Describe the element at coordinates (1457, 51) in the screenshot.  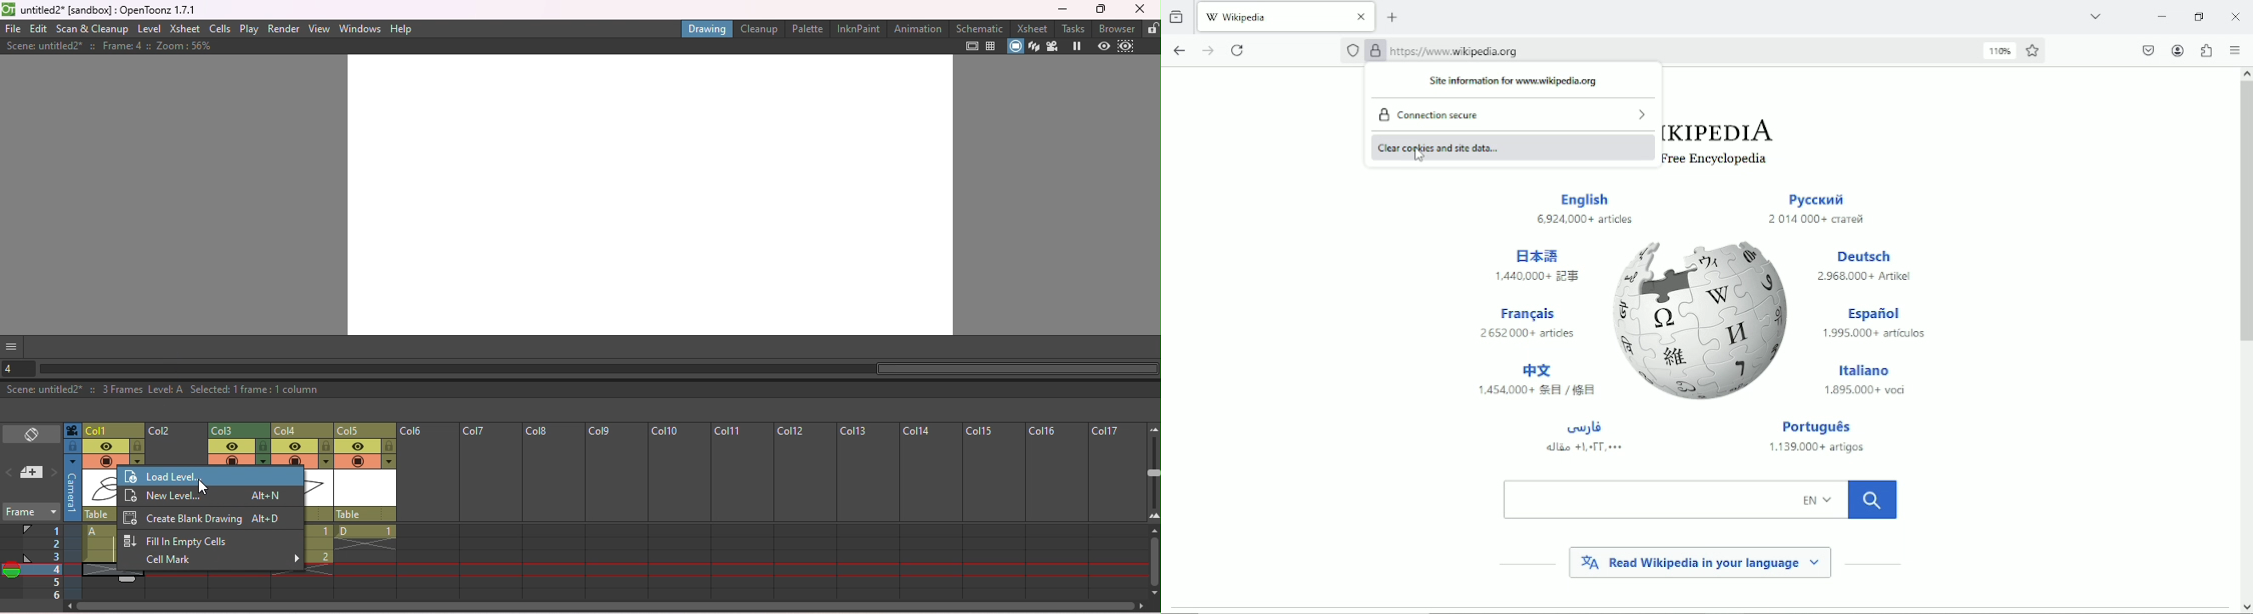
I see `link` at that location.